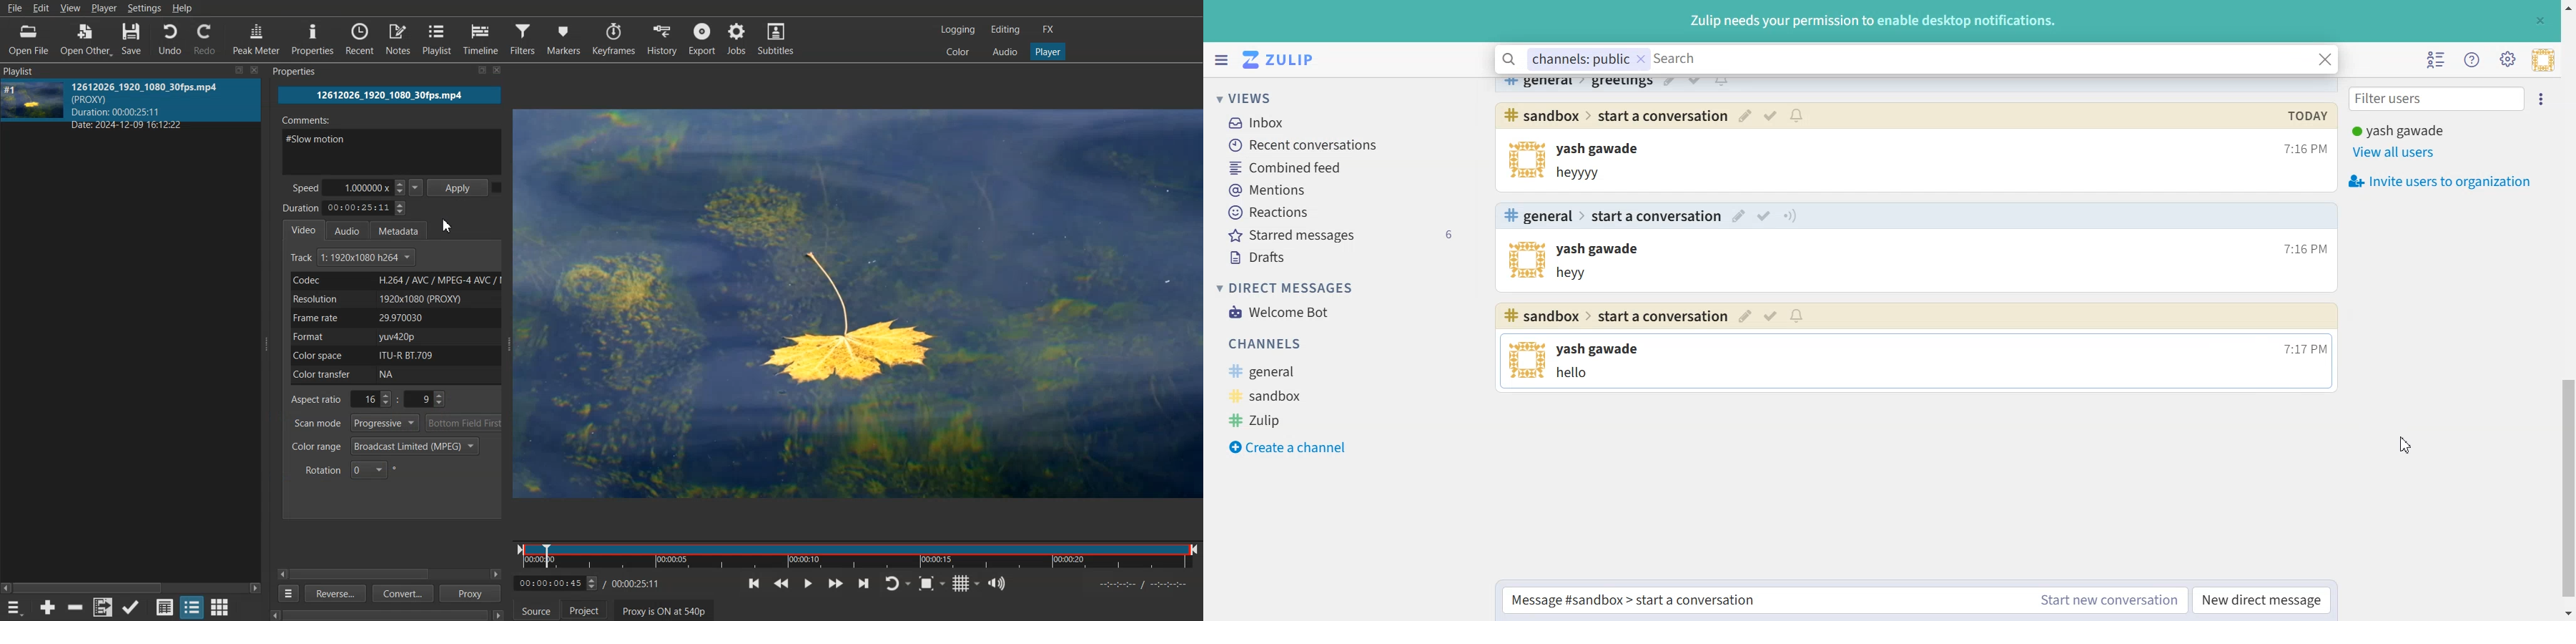 This screenshot has height=644, width=2576. Describe the element at coordinates (1872, 22) in the screenshot. I see `Zulip needs your permission to enable desktop notifications.` at that location.